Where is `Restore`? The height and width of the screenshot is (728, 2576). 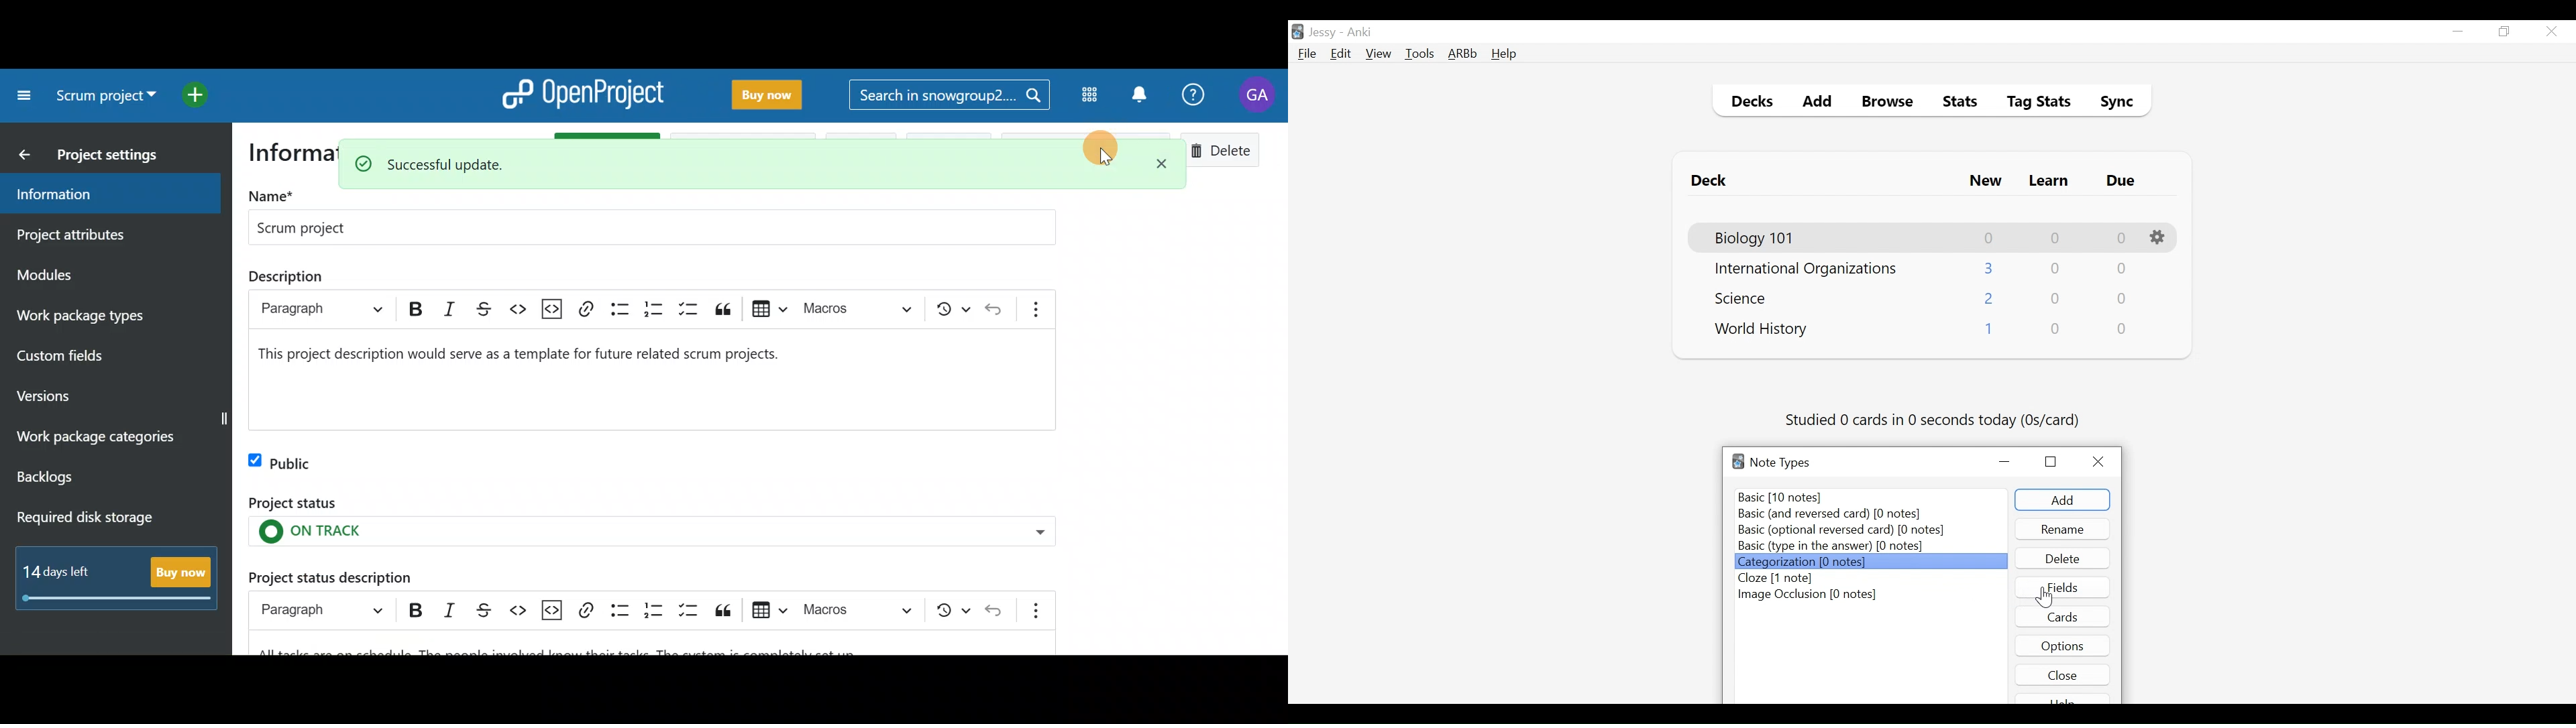
Restore is located at coordinates (2505, 32).